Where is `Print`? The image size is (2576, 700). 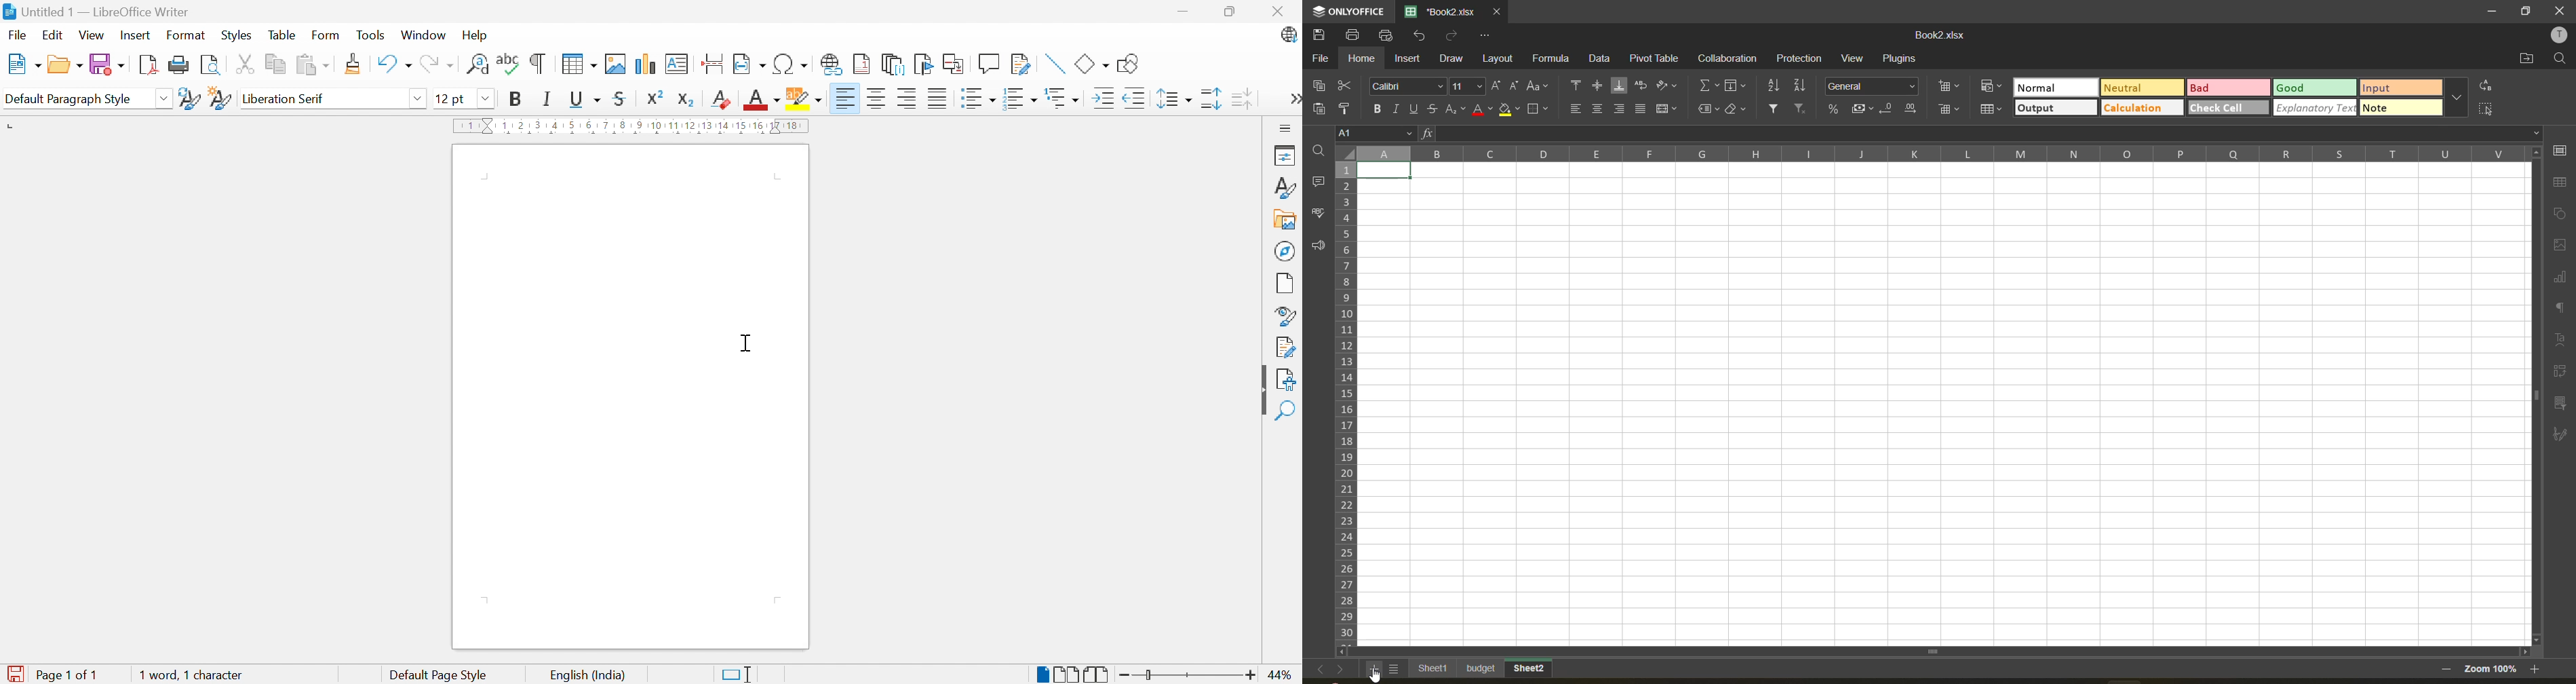
Print is located at coordinates (182, 65).